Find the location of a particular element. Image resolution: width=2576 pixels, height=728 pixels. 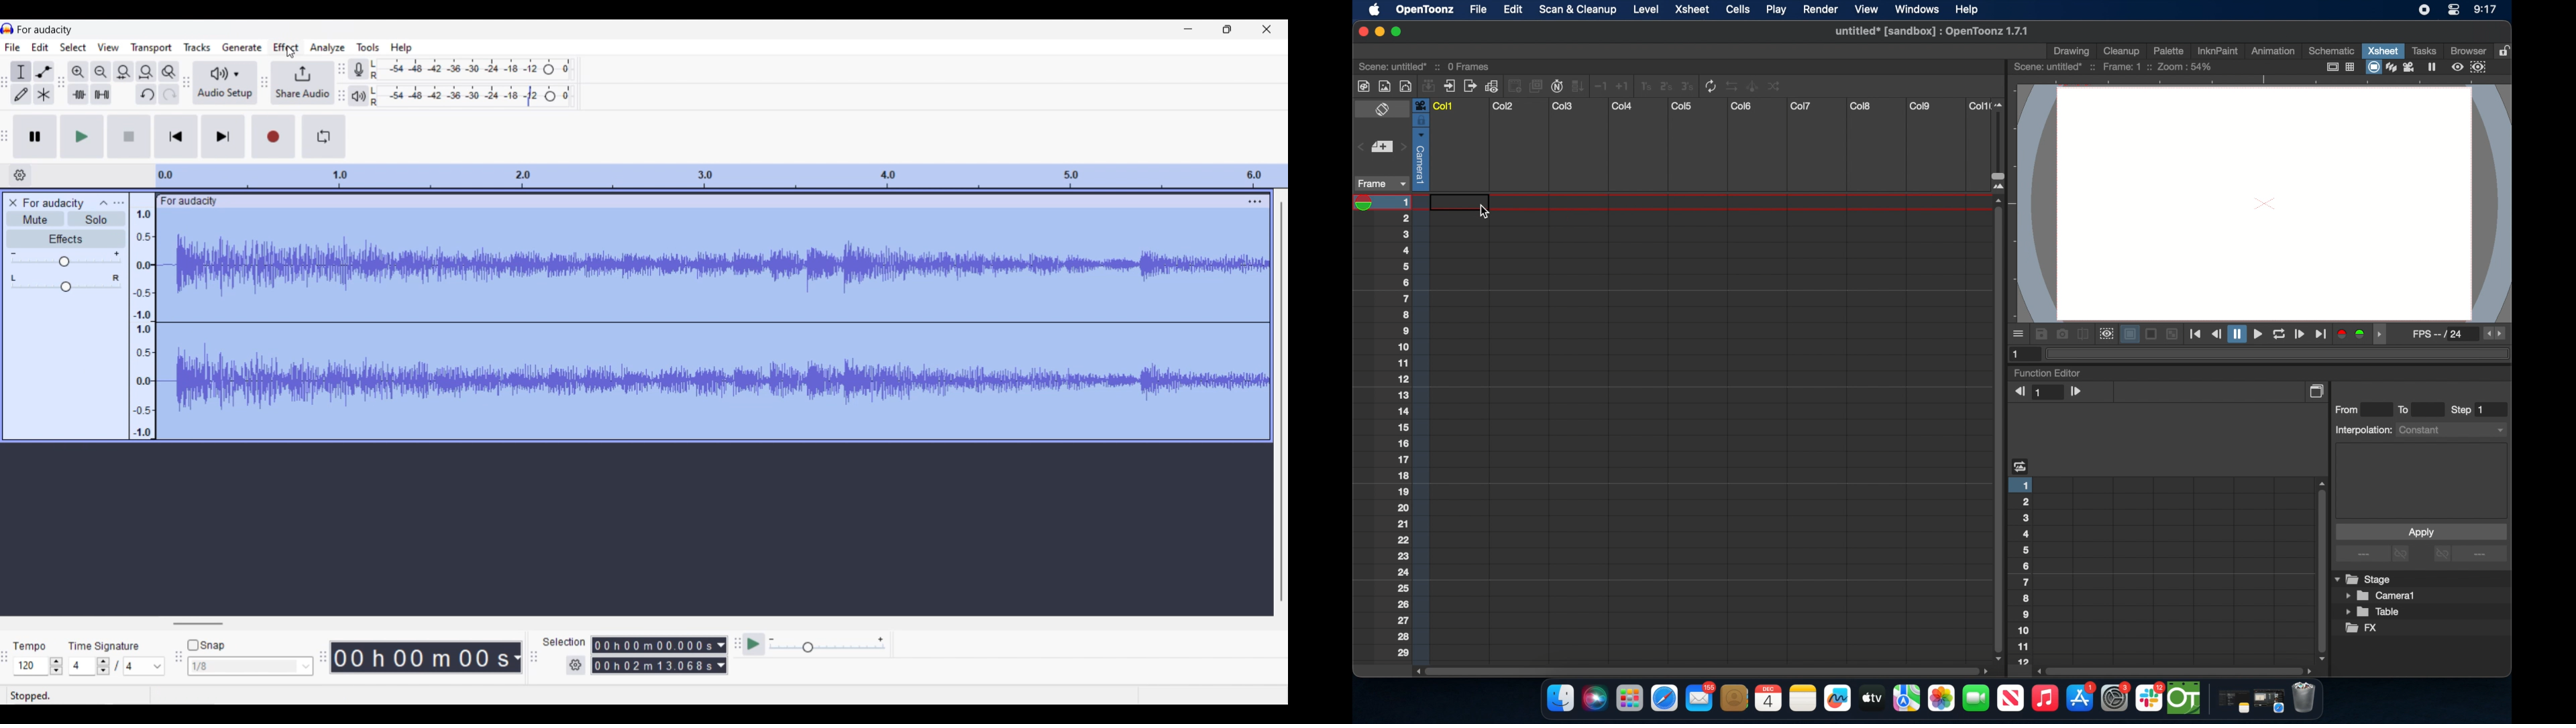

Scale to measure length of track is located at coordinates (721, 176).